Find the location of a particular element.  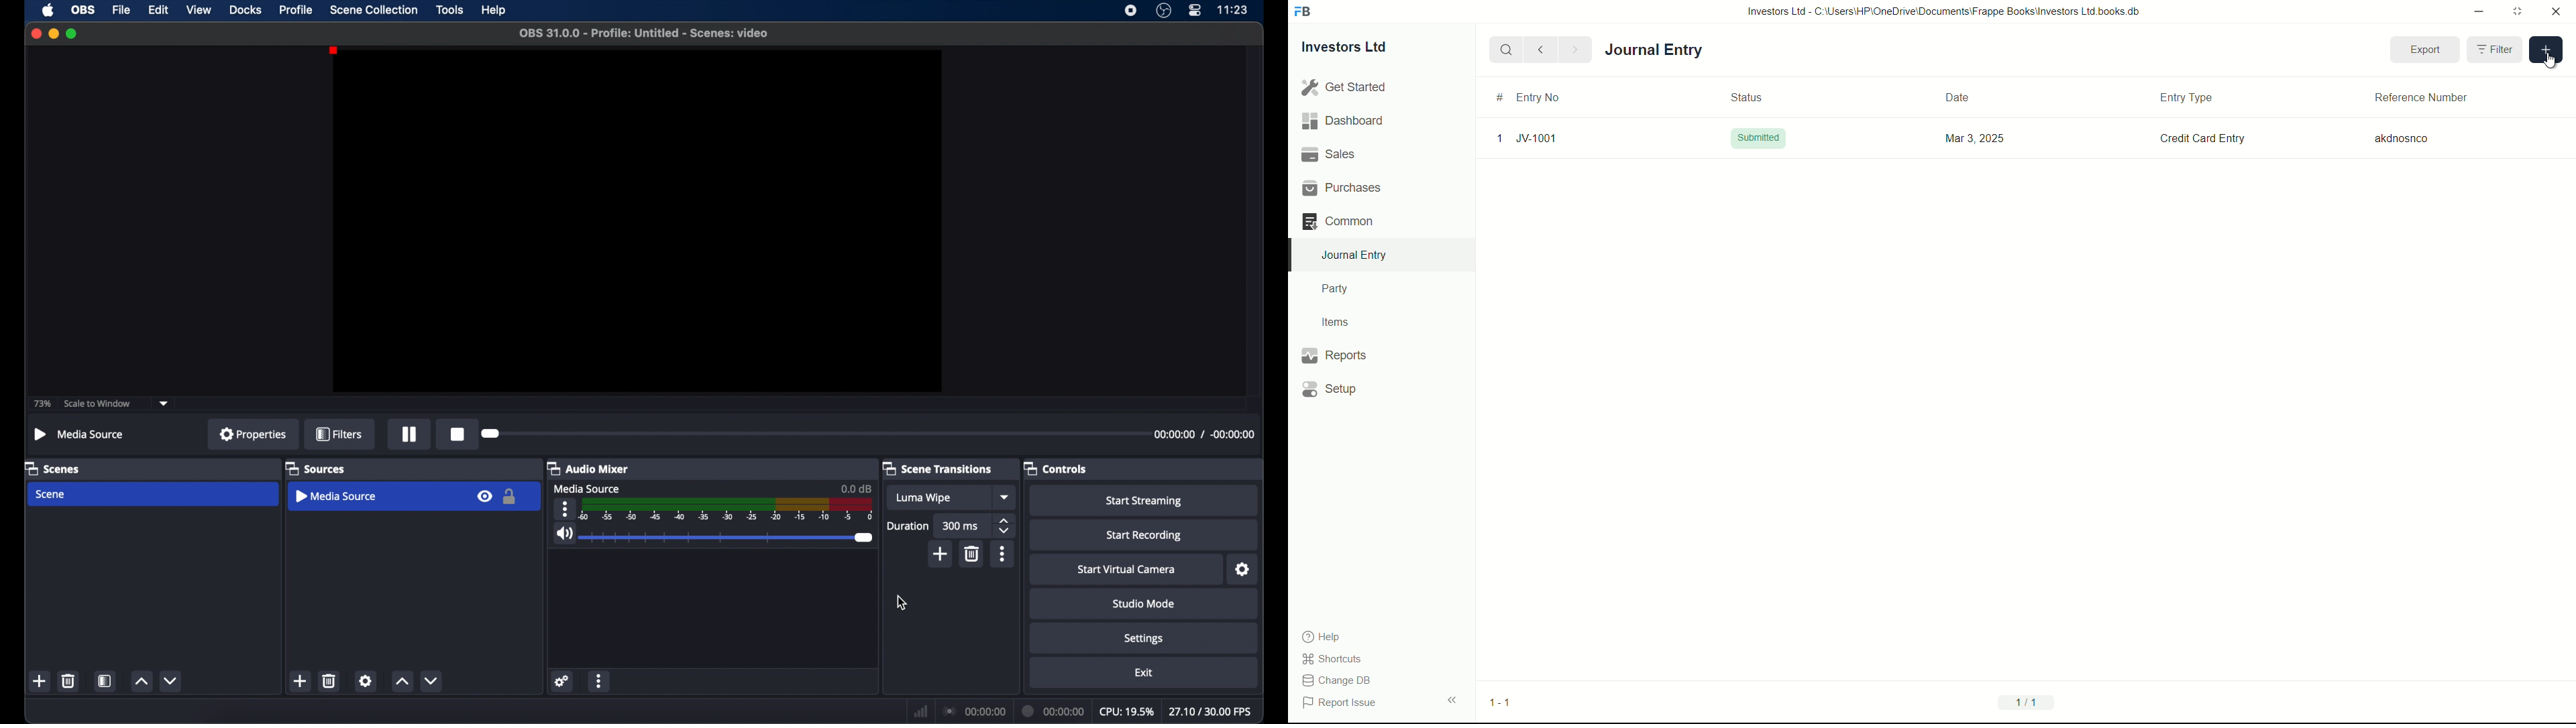

edit is located at coordinates (158, 10).